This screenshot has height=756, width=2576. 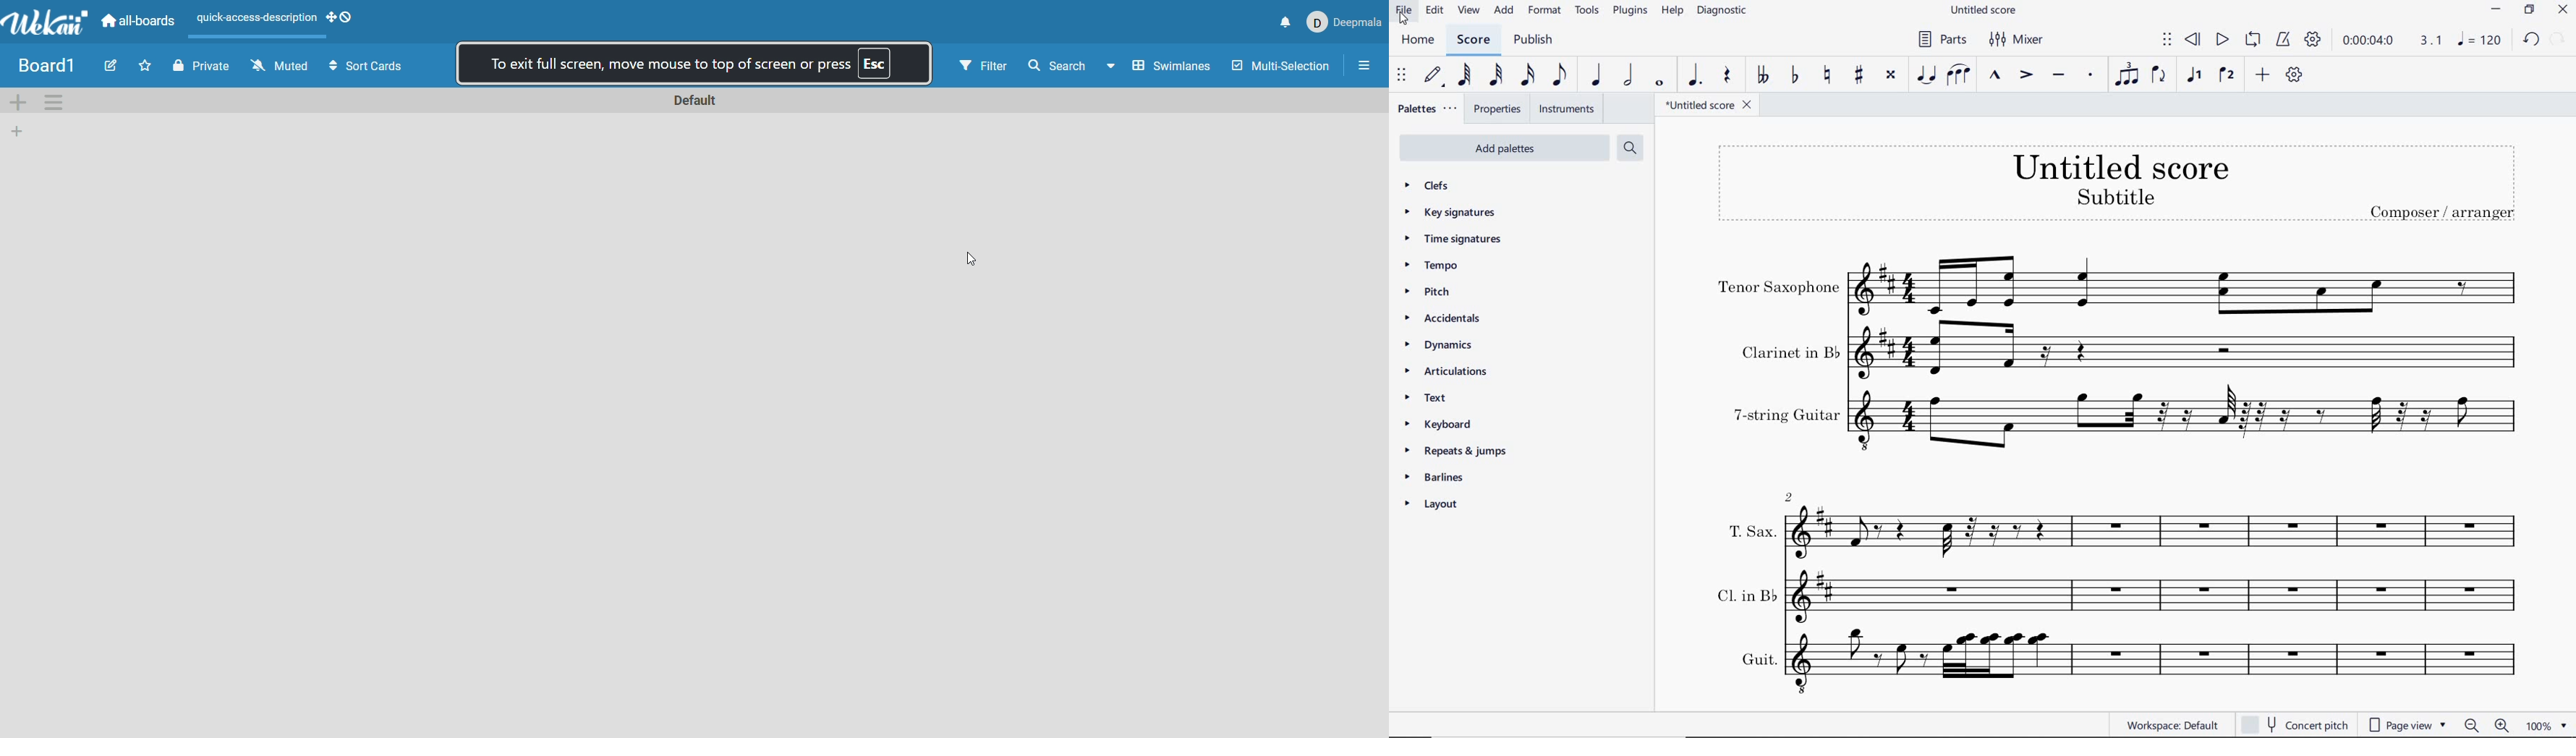 I want to click on TOOLS, so click(x=1588, y=11).